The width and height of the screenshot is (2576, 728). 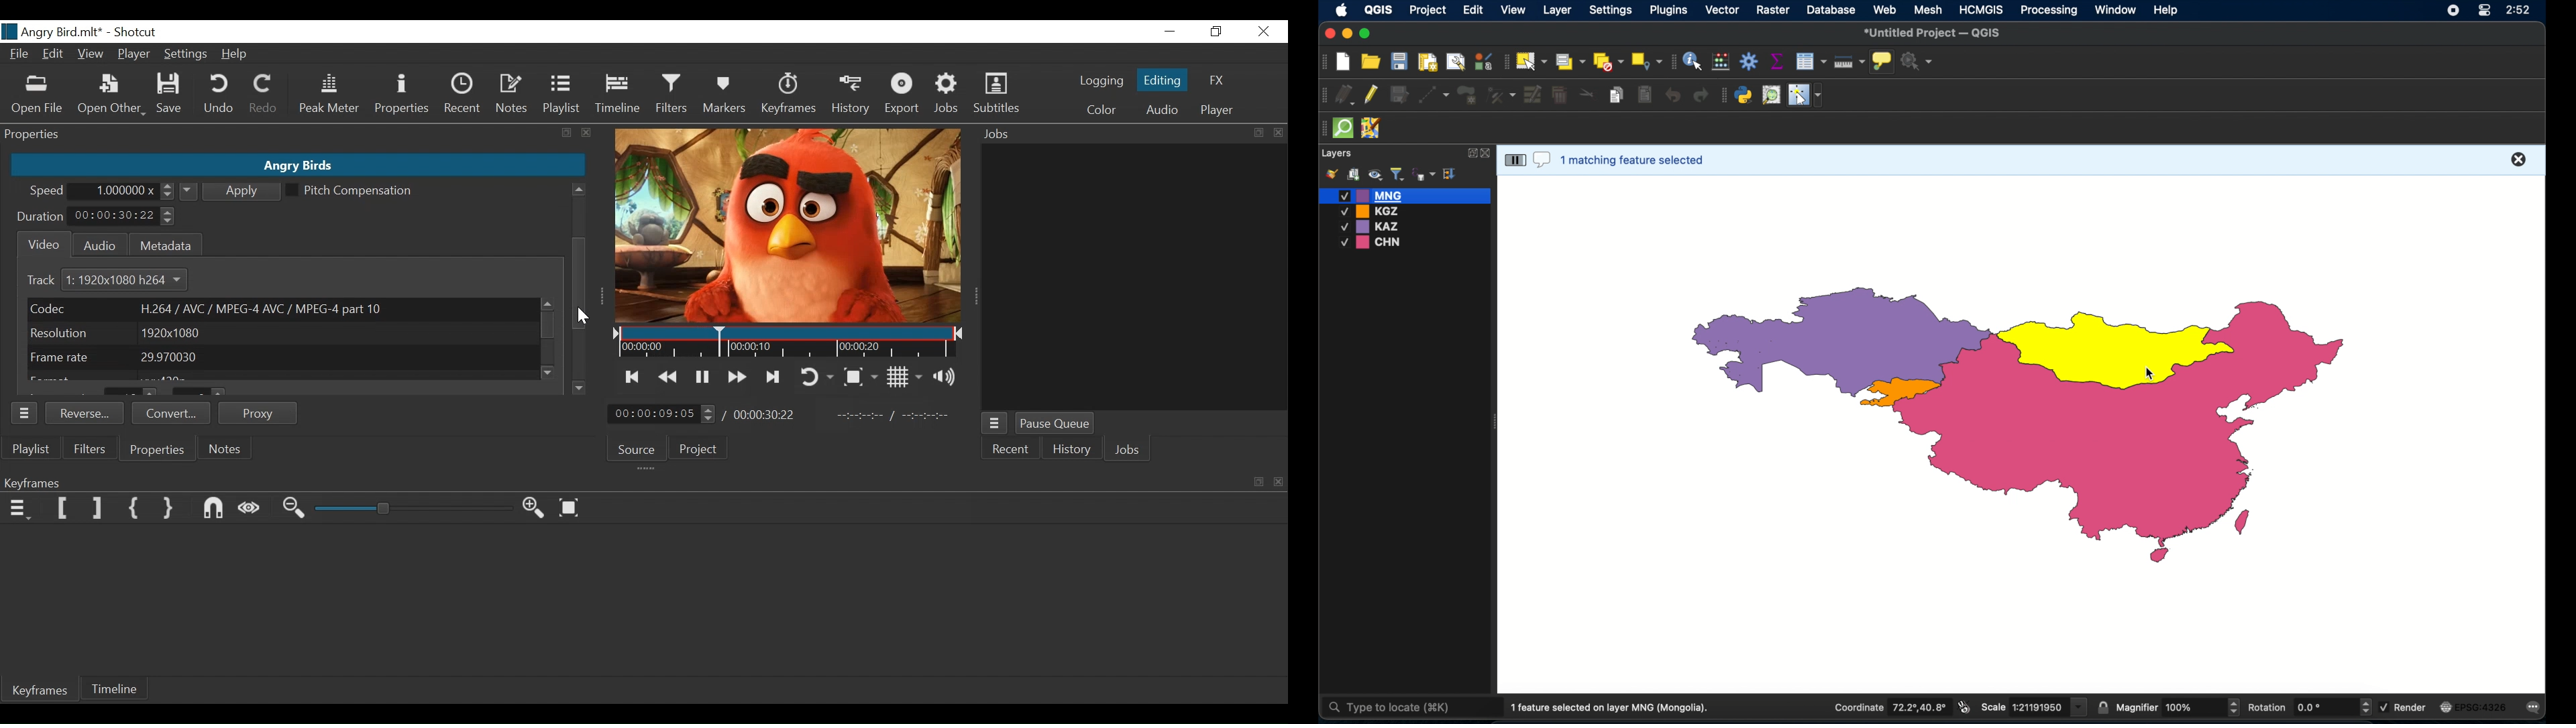 What do you see at coordinates (111, 95) in the screenshot?
I see `Open Other` at bounding box center [111, 95].